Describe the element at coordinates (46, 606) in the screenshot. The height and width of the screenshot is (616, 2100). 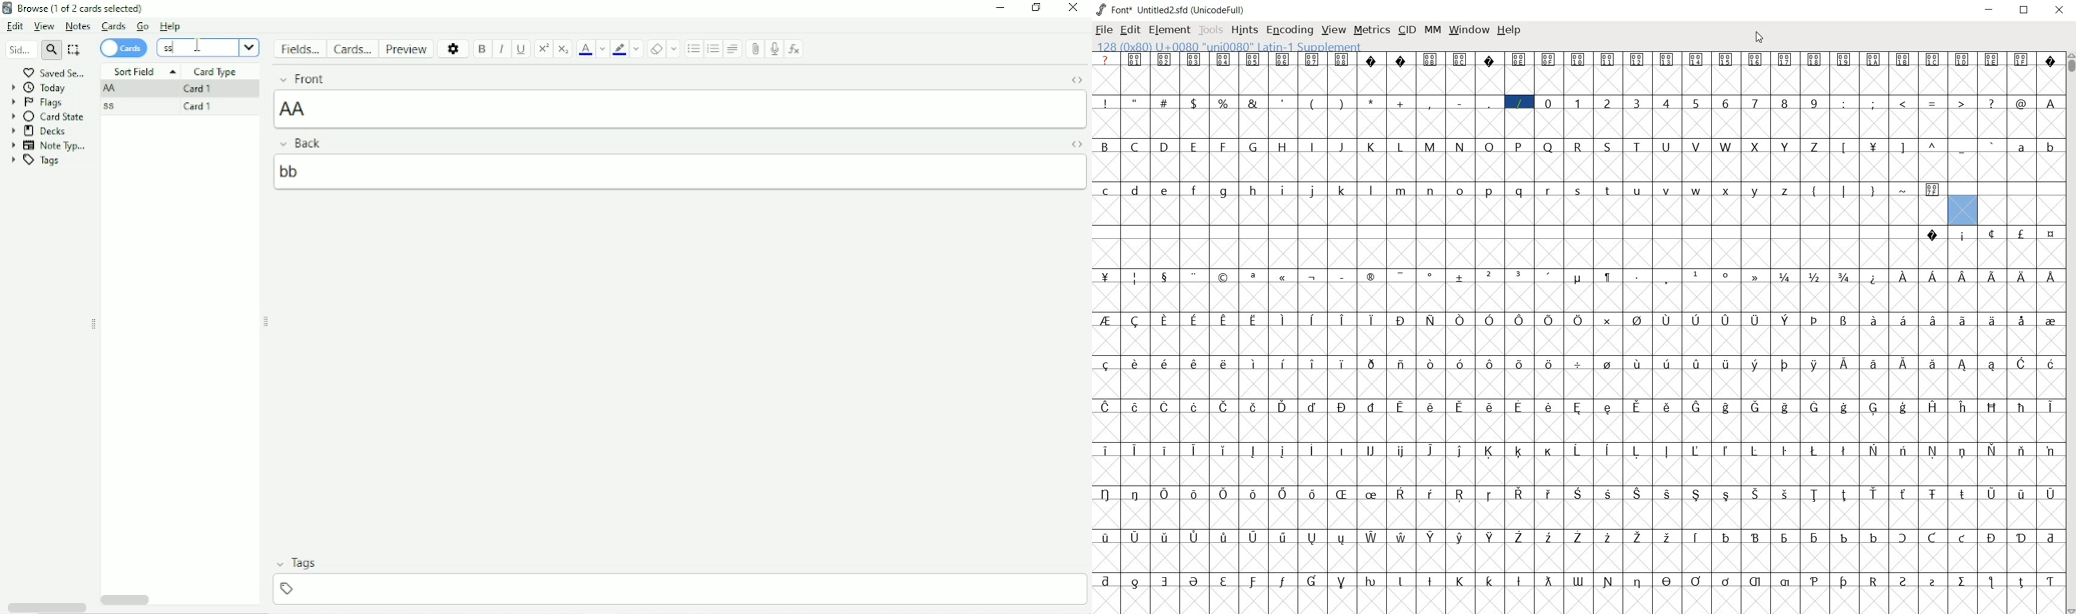
I see `Horizontal scrollbar` at that location.